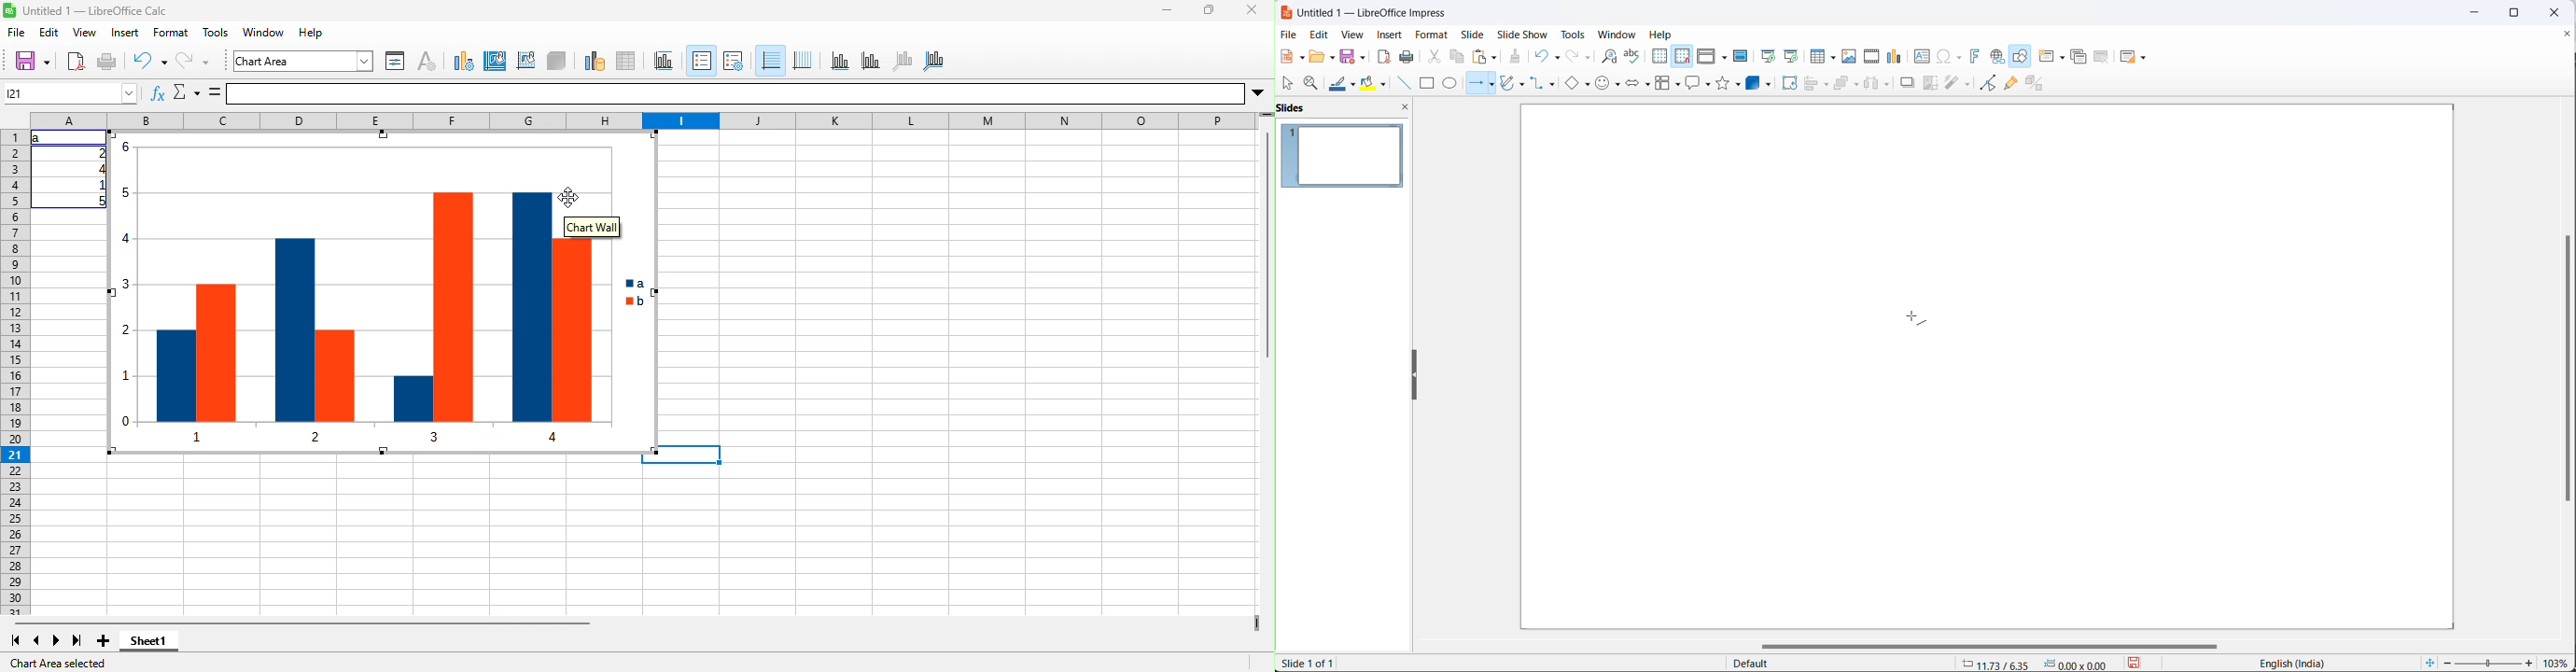  What do you see at coordinates (2429, 663) in the screenshot?
I see `fit slide to current window` at bounding box center [2429, 663].